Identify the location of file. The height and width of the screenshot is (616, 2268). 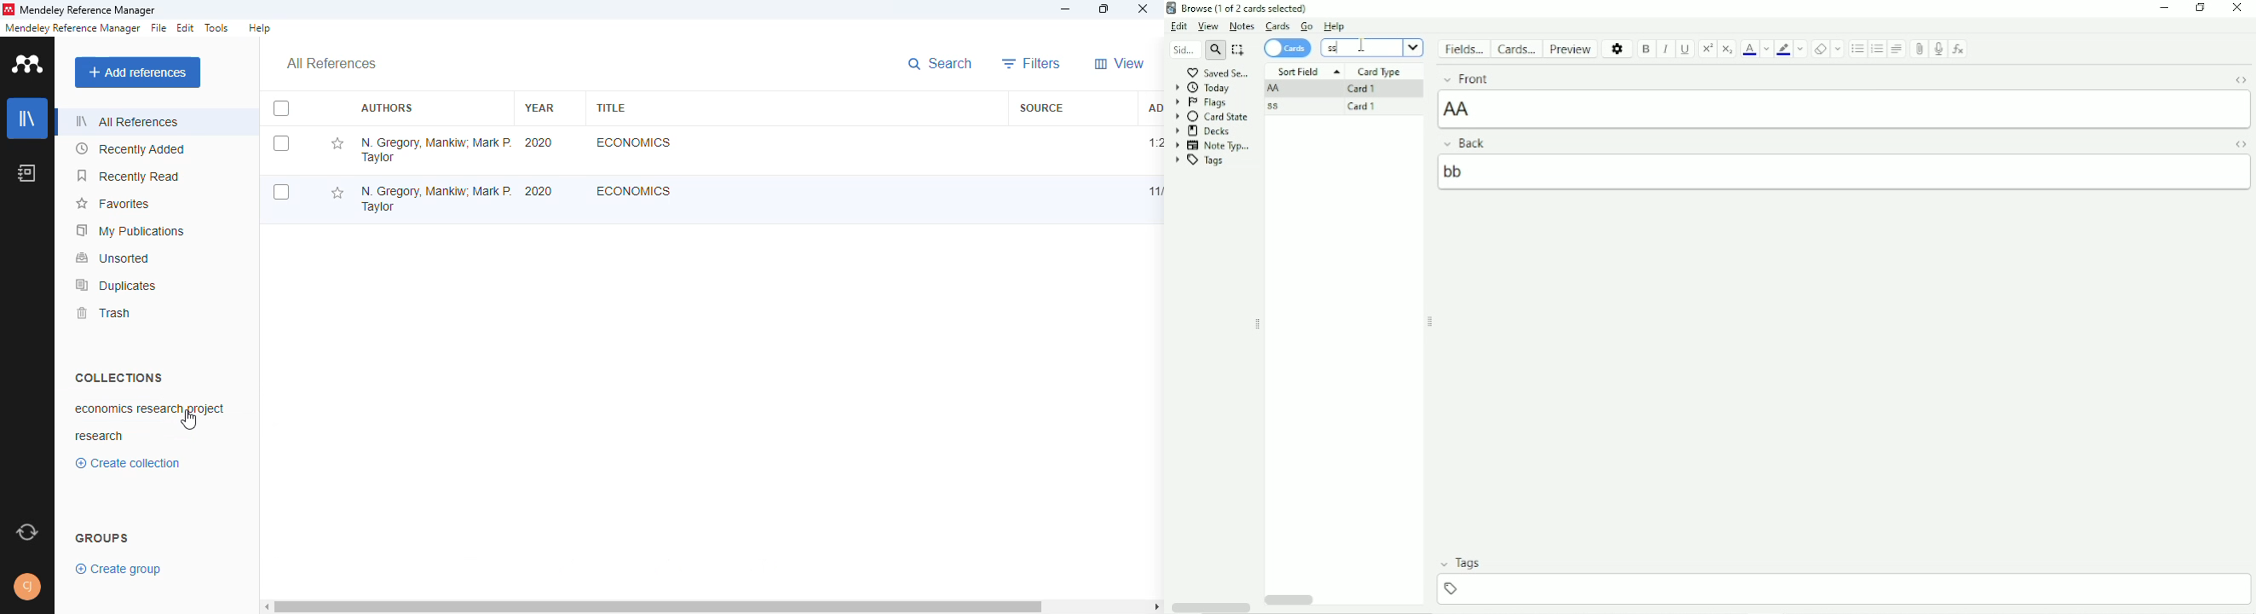
(159, 28).